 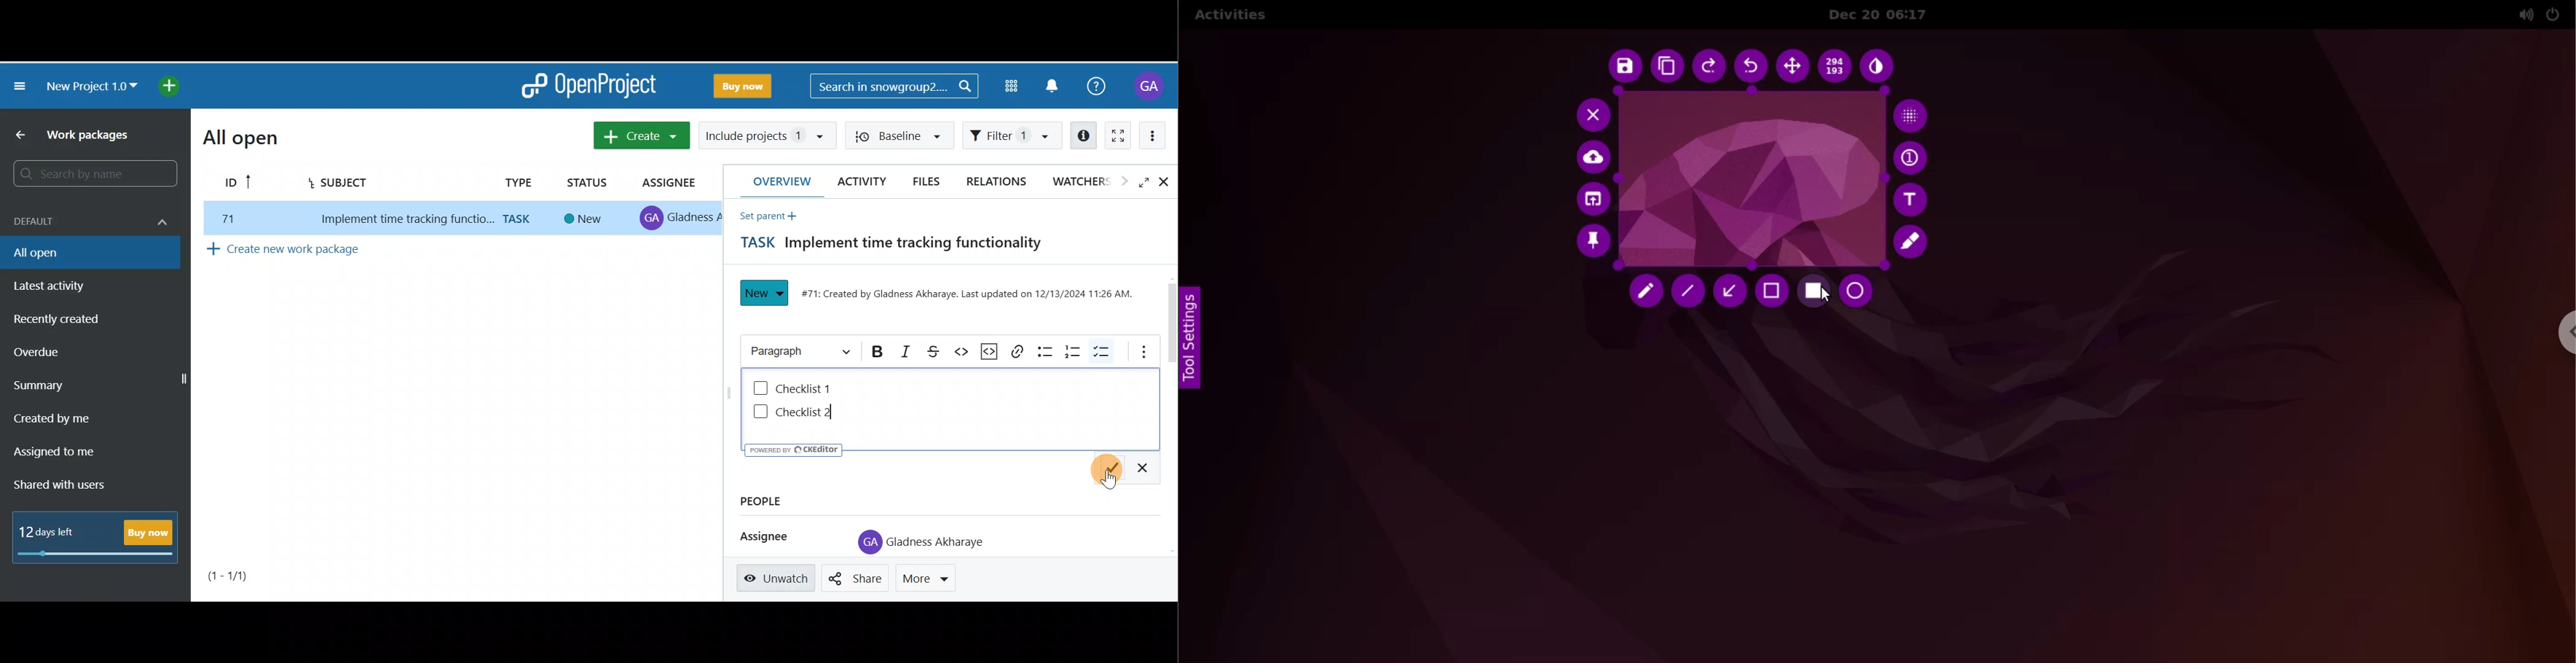 What do you see at coordinates (653, 219) in the screenshot?
I see `profile icon` at bounding box center [653, 219].